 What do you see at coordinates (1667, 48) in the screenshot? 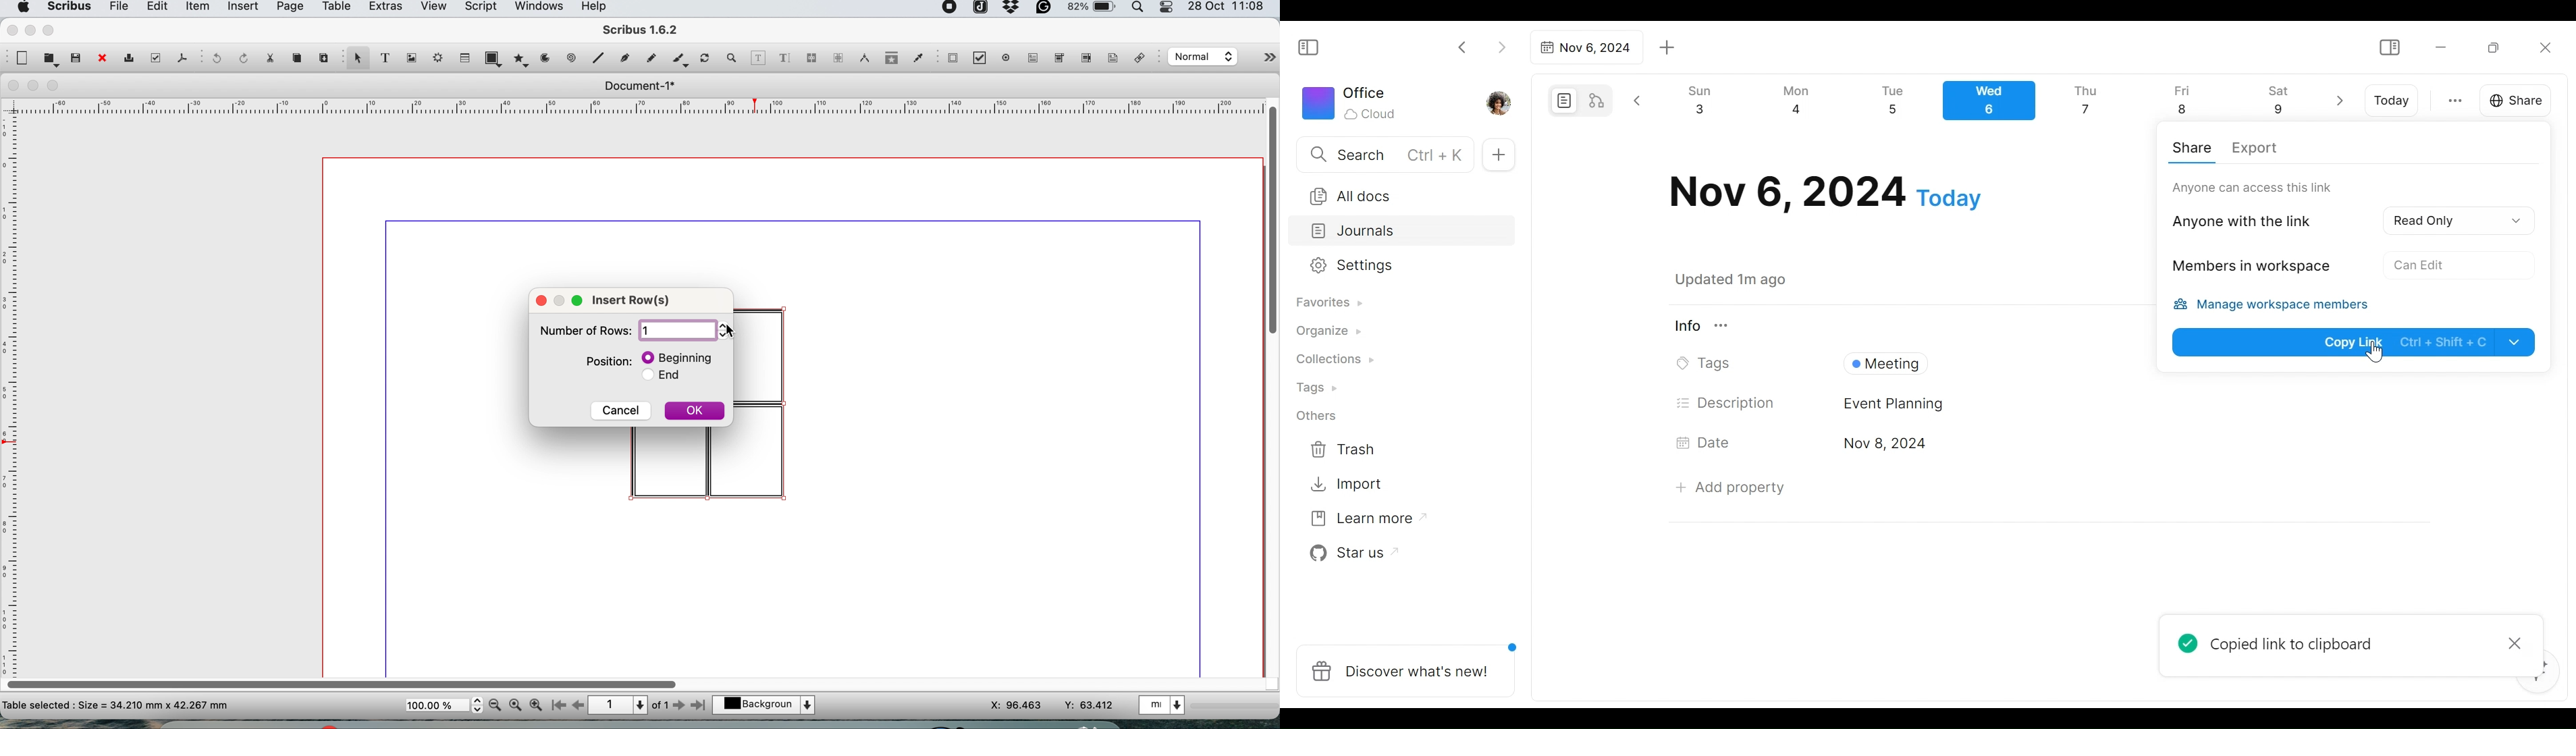
I see `Add new tab` at bounding box center [1667, 48].